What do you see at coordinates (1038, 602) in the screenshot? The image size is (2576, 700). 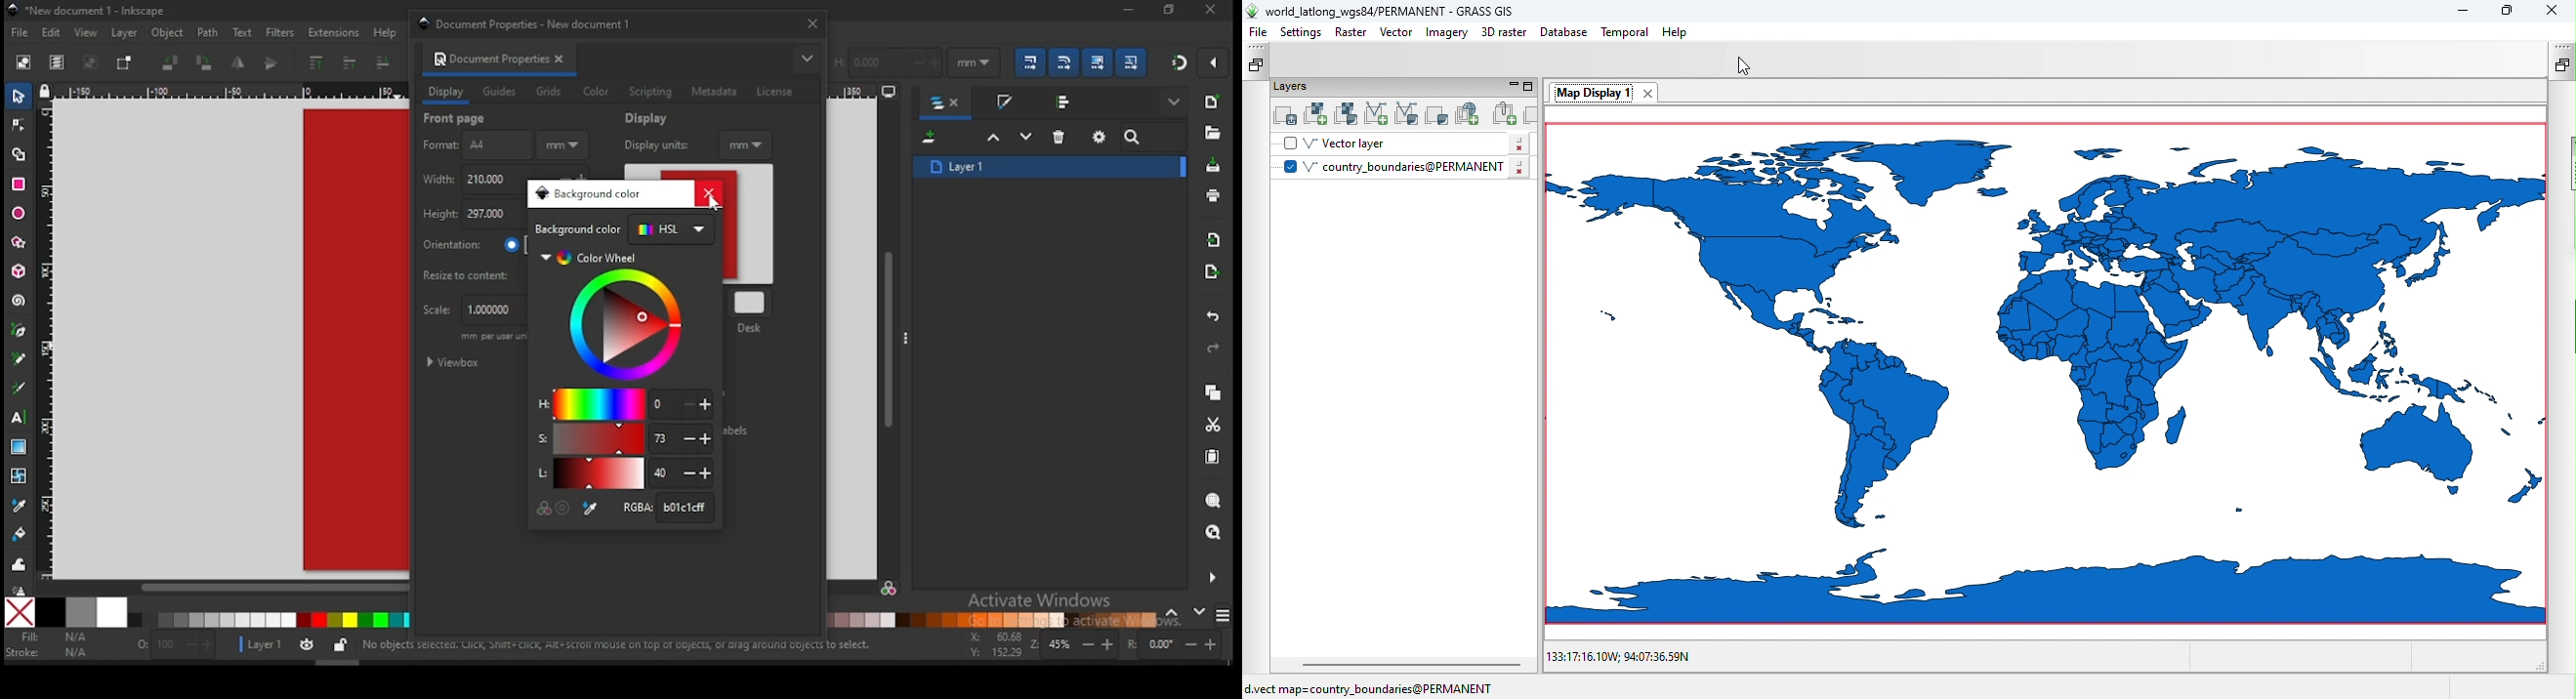 I see `activate windows` at bounding box center [1038, 602].